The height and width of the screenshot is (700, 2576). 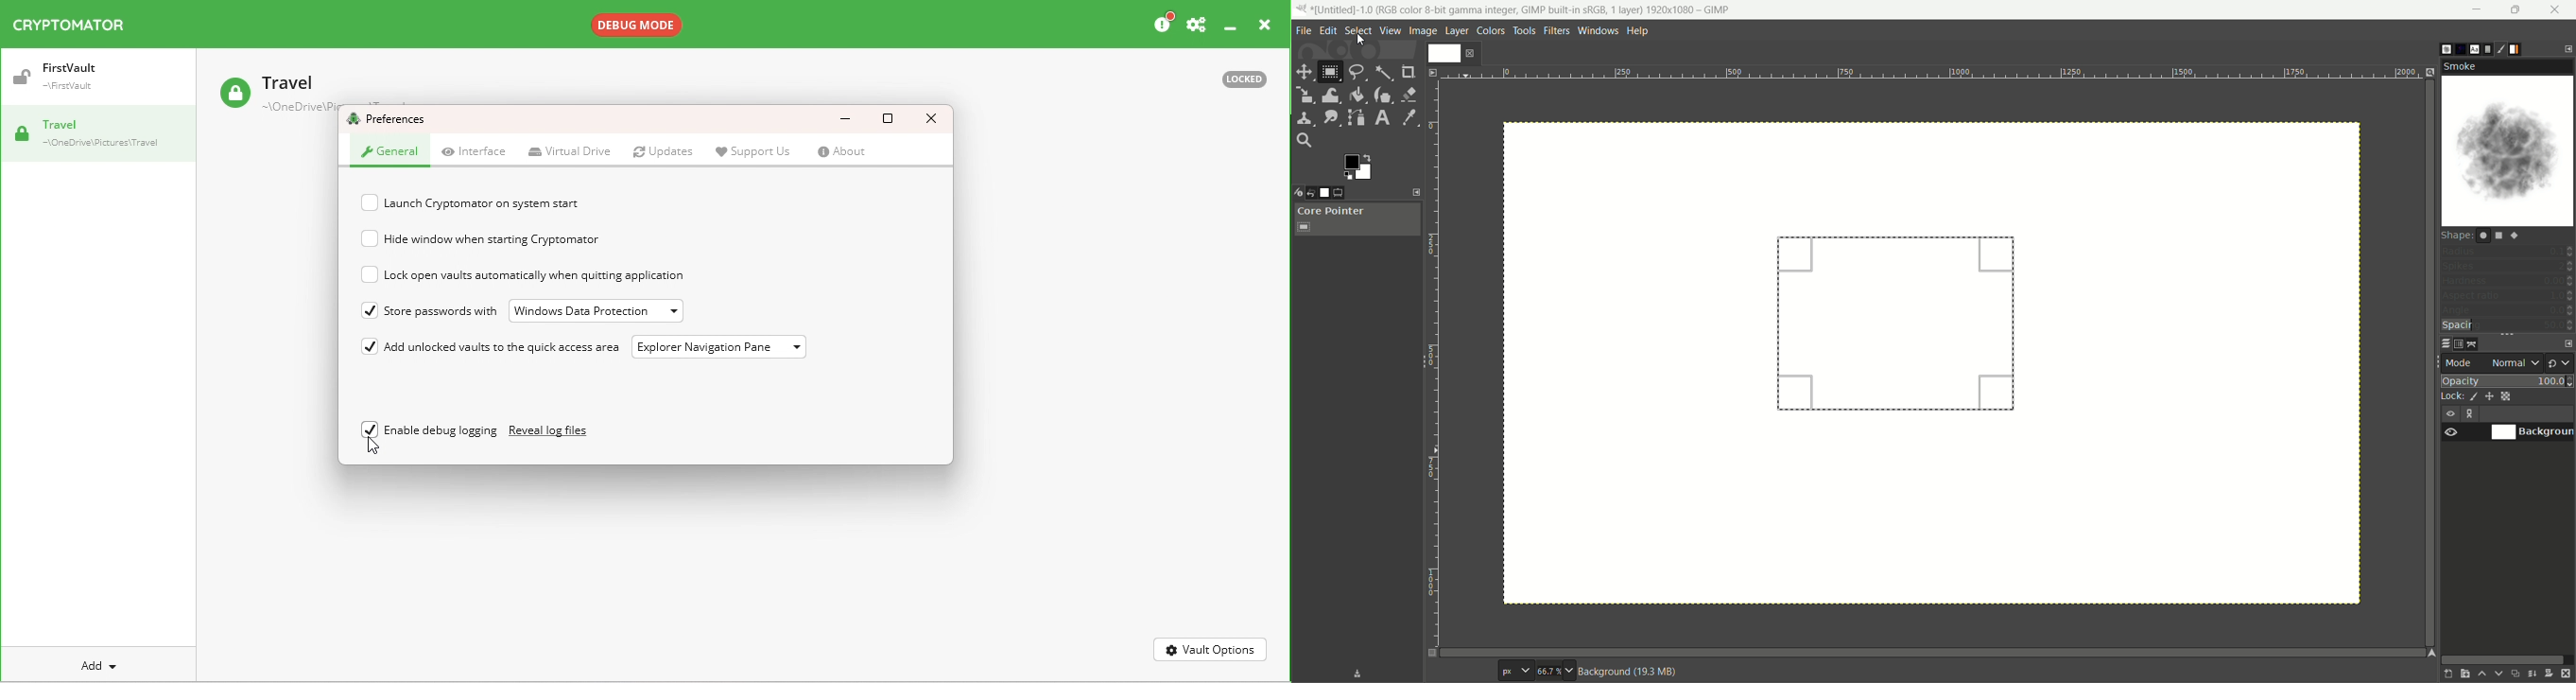 What do you see at coordinates (1245, 81) in the screenshot?
I see `Locked` at bounding box center [1245, 81].